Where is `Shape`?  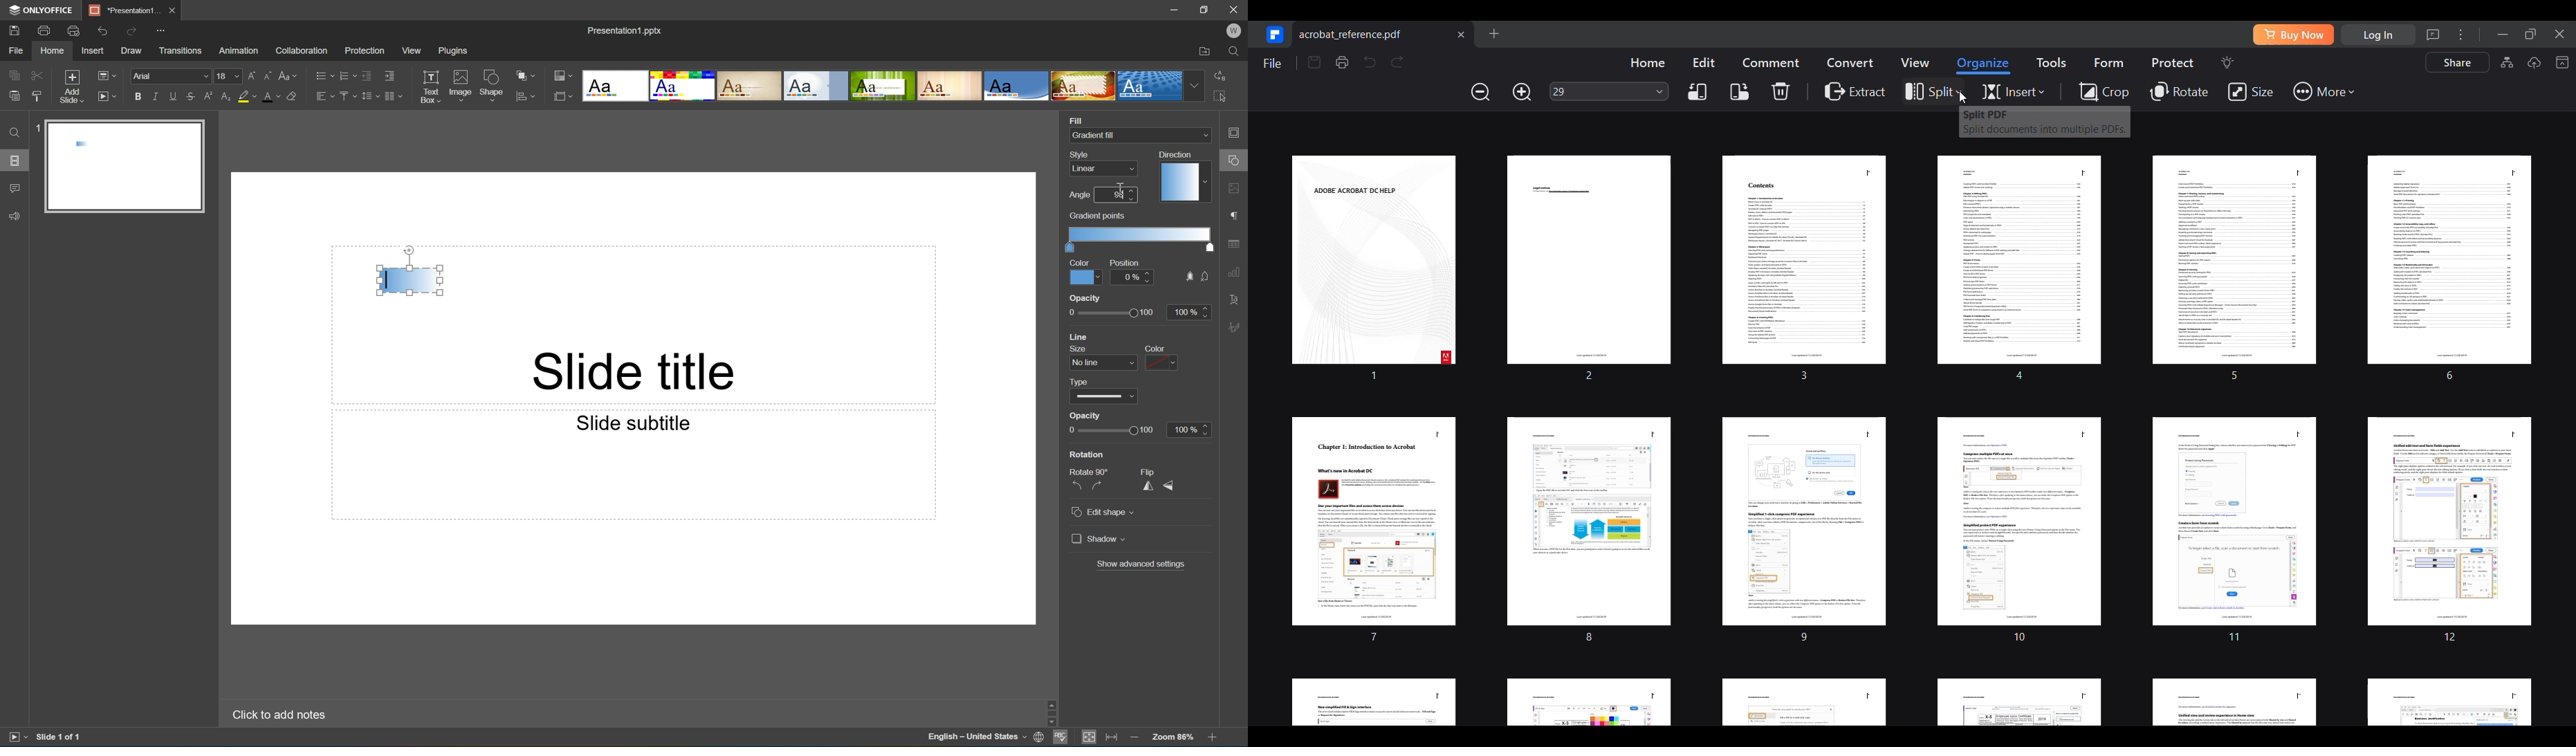
Shape is located at coordinates (493, 87).